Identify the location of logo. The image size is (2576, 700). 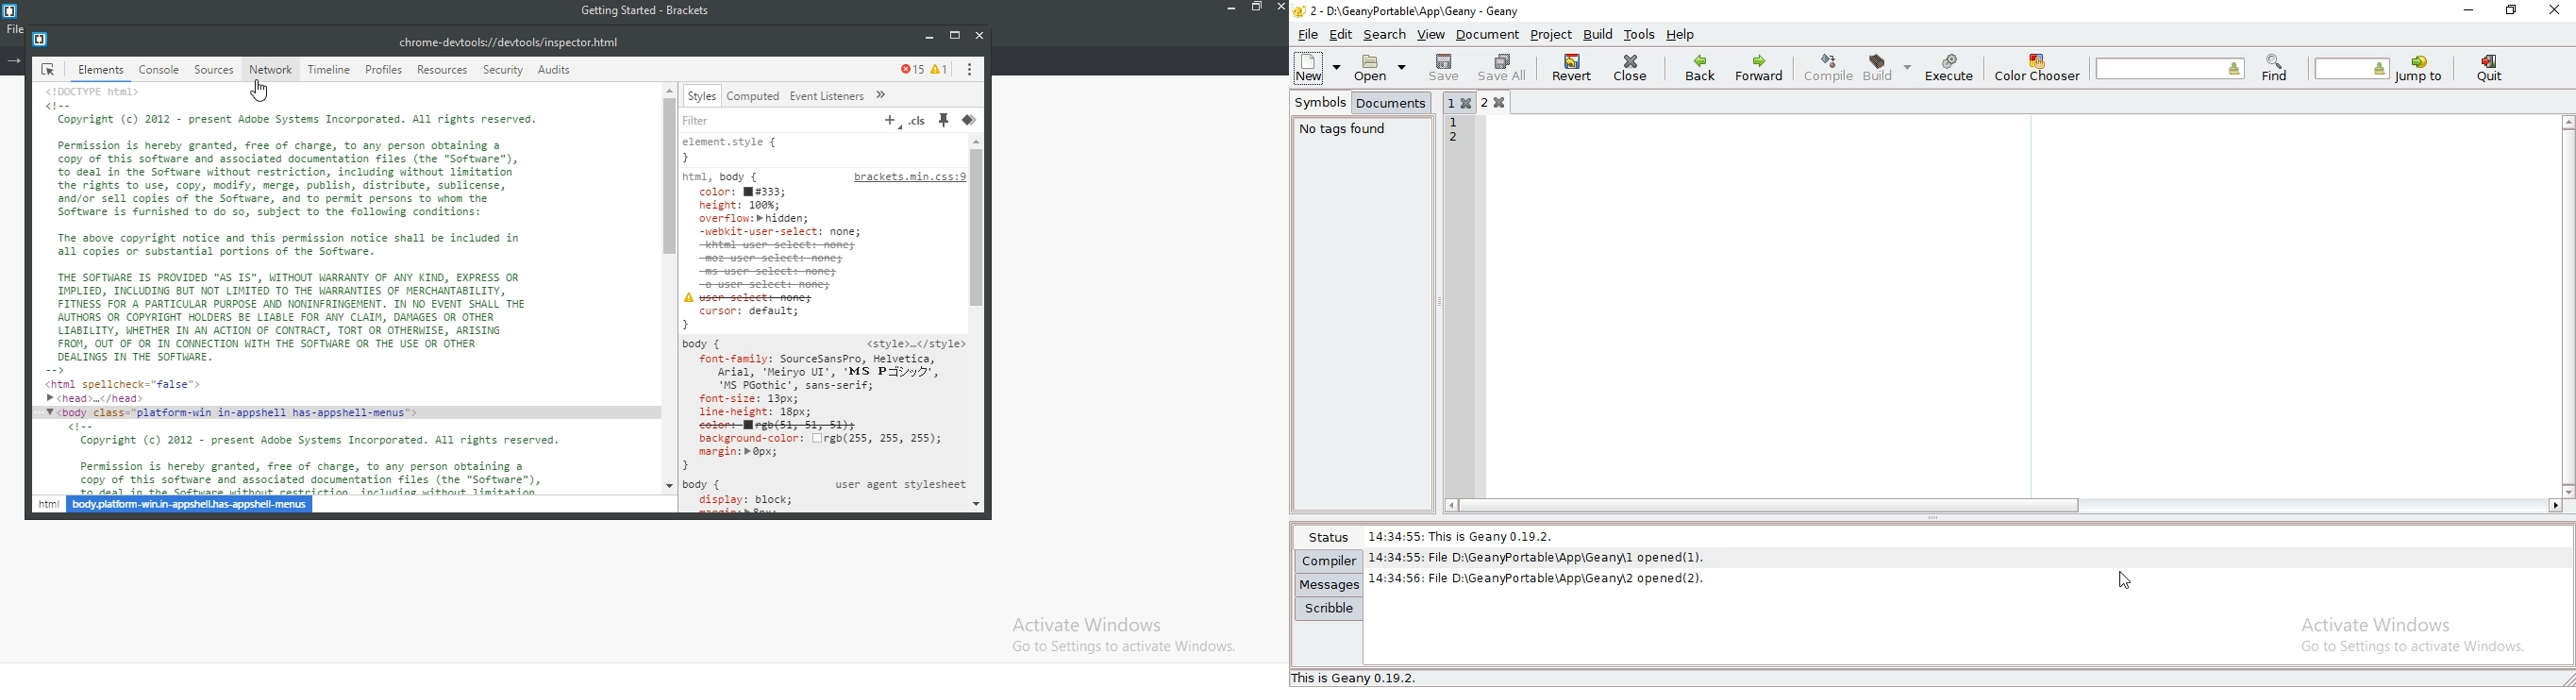
(14, 10).